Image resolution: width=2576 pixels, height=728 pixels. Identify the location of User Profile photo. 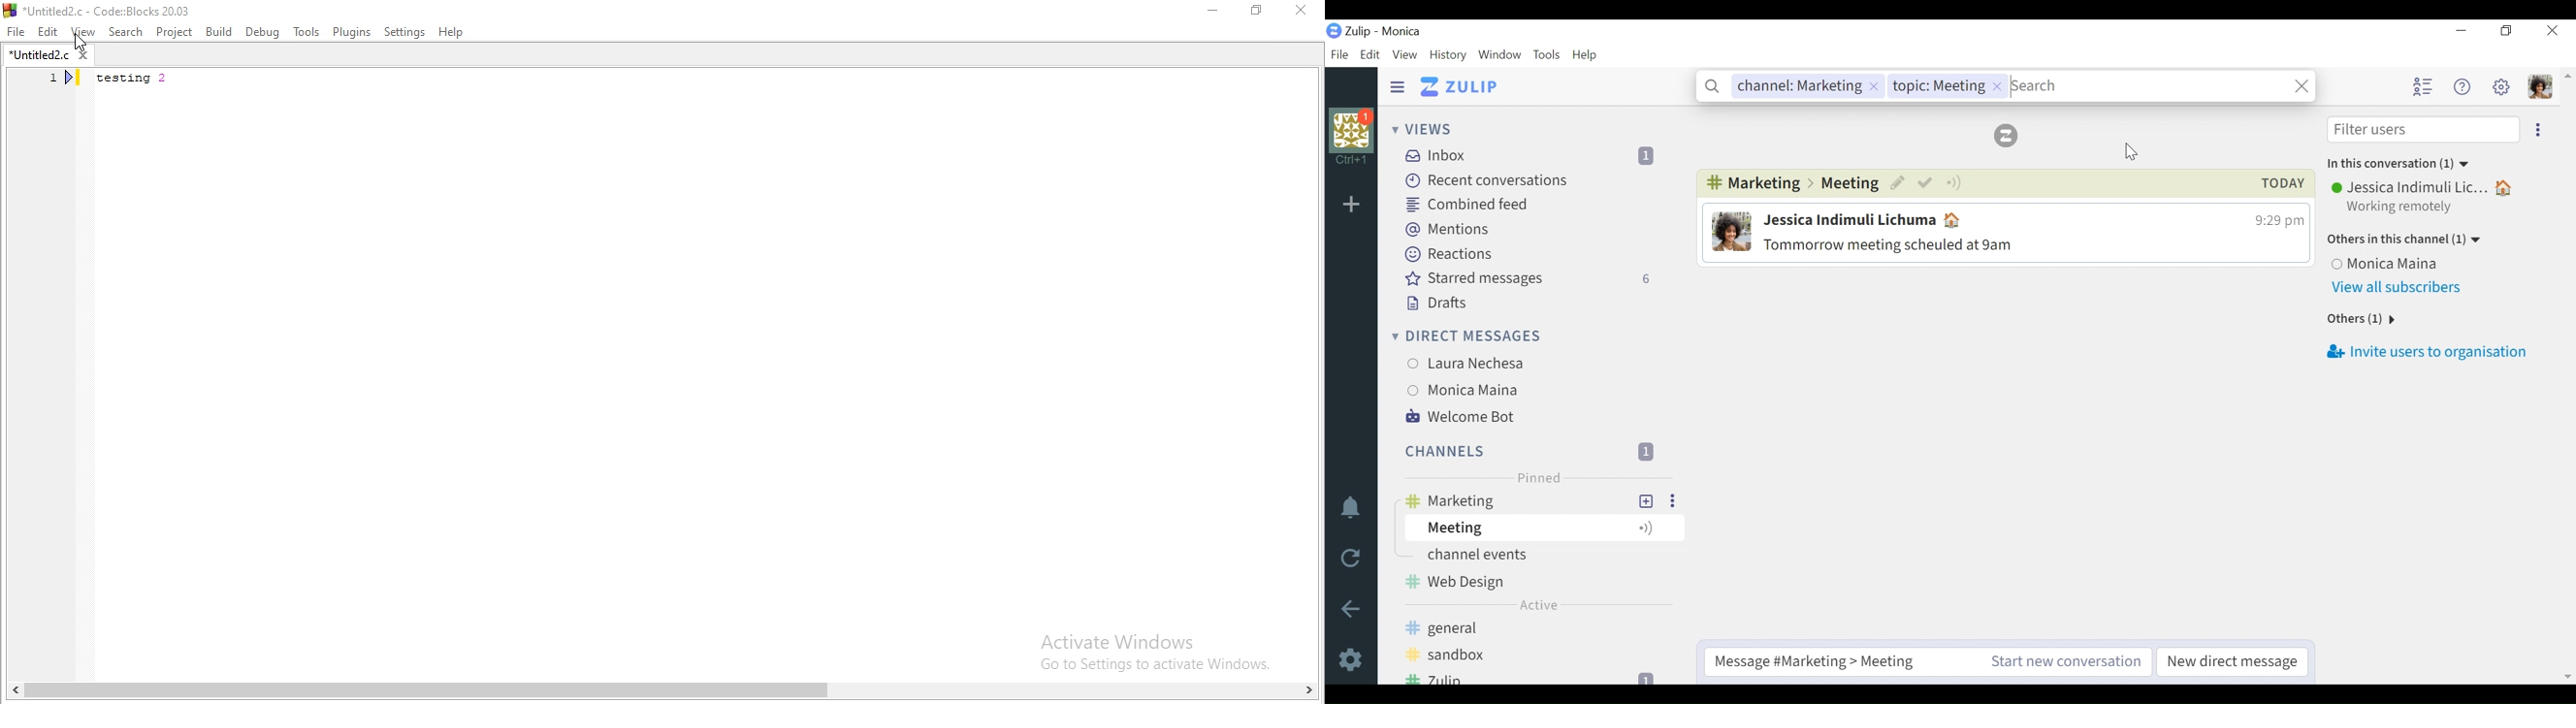
(1731, 231).